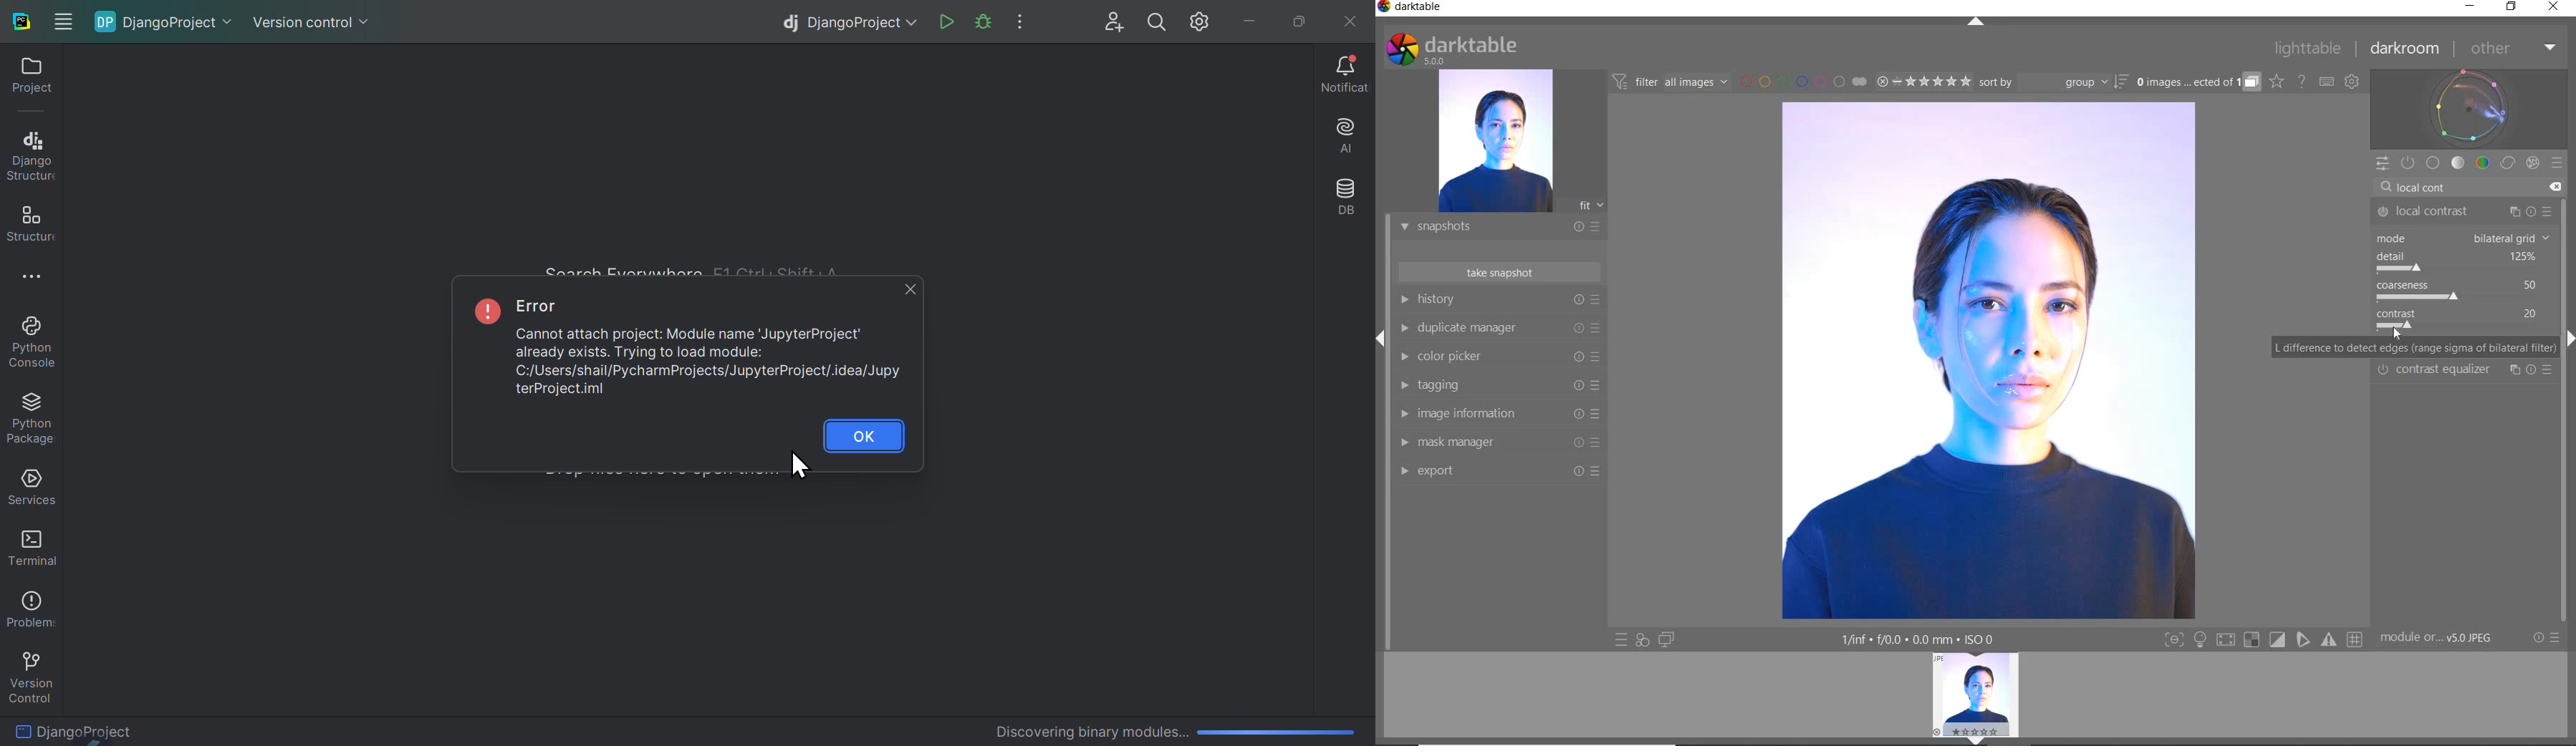 The image size is (2576, 756). What do you see at coordinates (1622, 641) in the screenshot?
I see `QUICK ACCESS TO PRESET` at bounding box center [1622, 641].